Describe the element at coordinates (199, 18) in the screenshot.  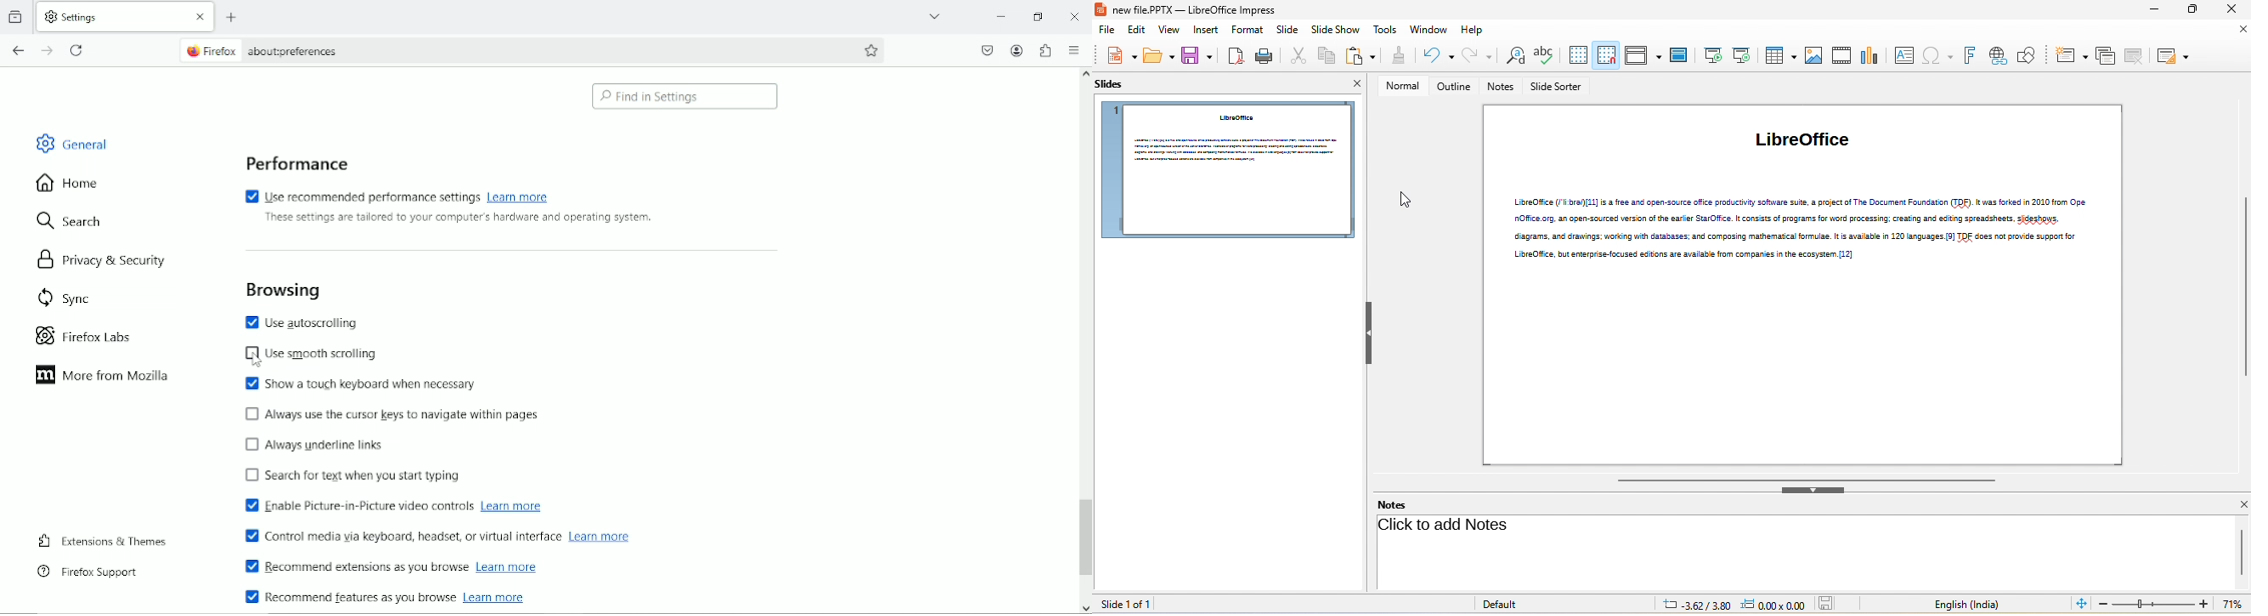
I see `close` at that location.